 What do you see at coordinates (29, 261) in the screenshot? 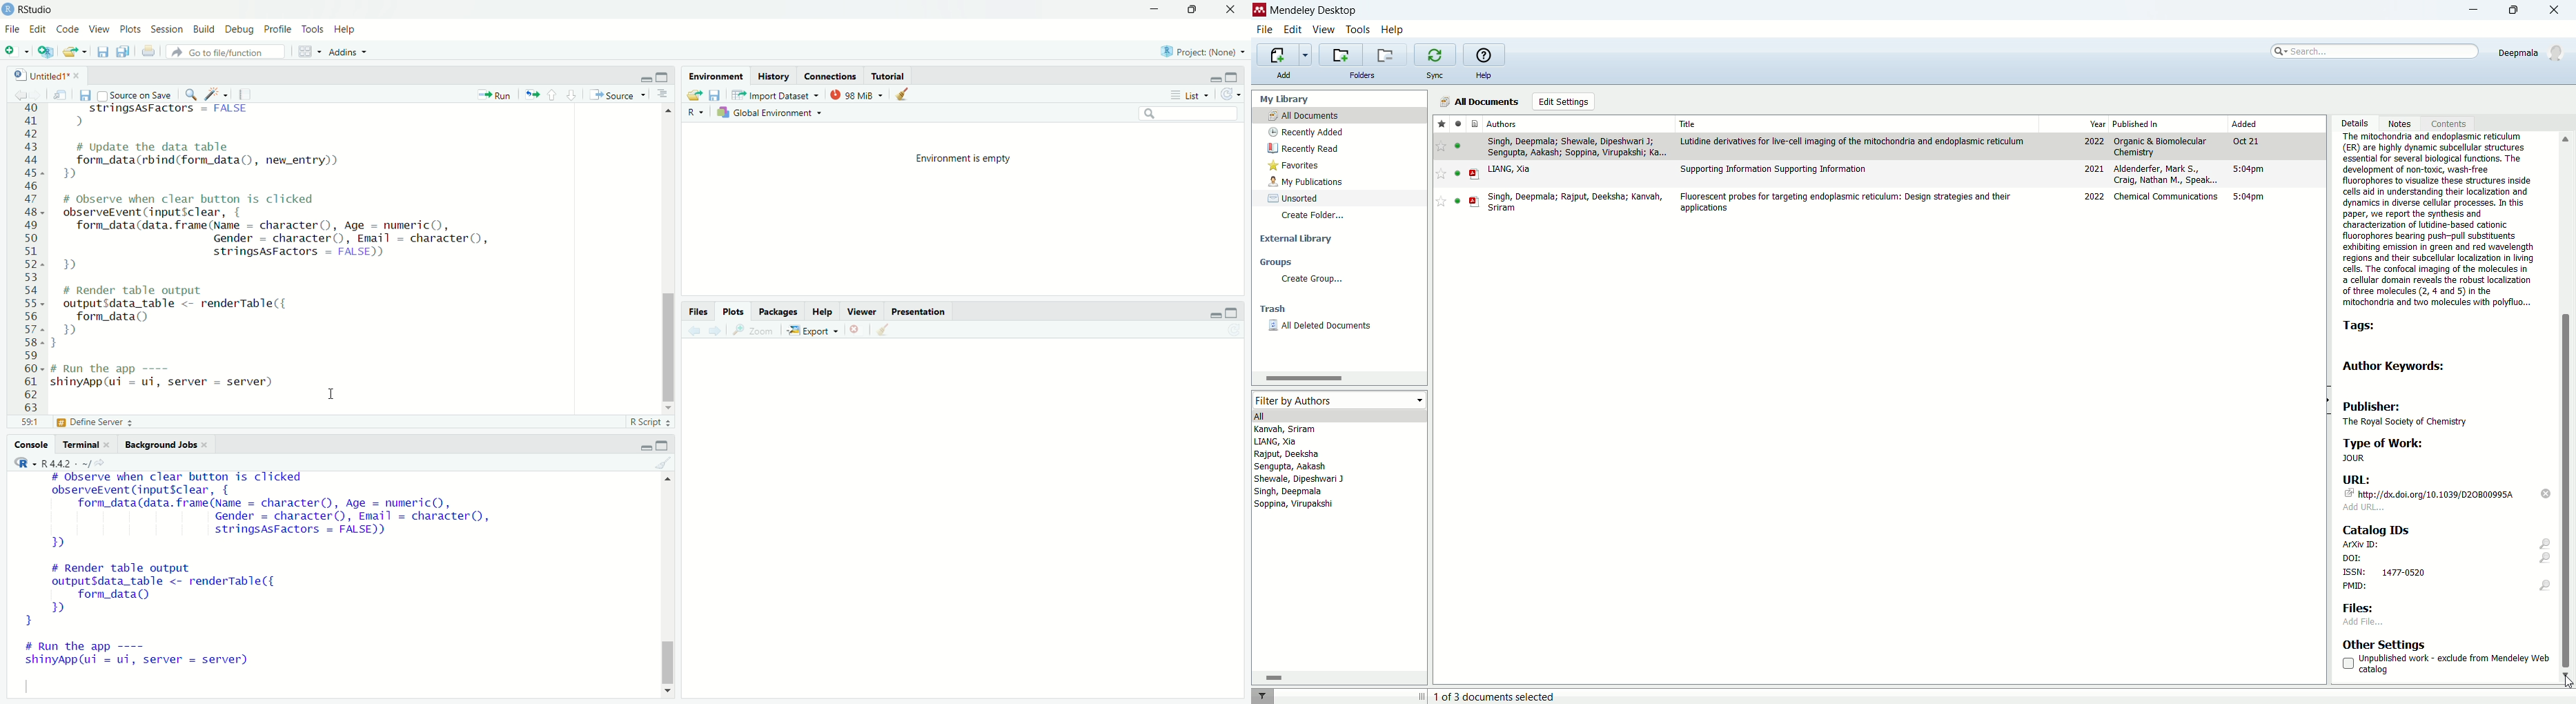
I see `serial numbers` at bounding box center [29, 261].